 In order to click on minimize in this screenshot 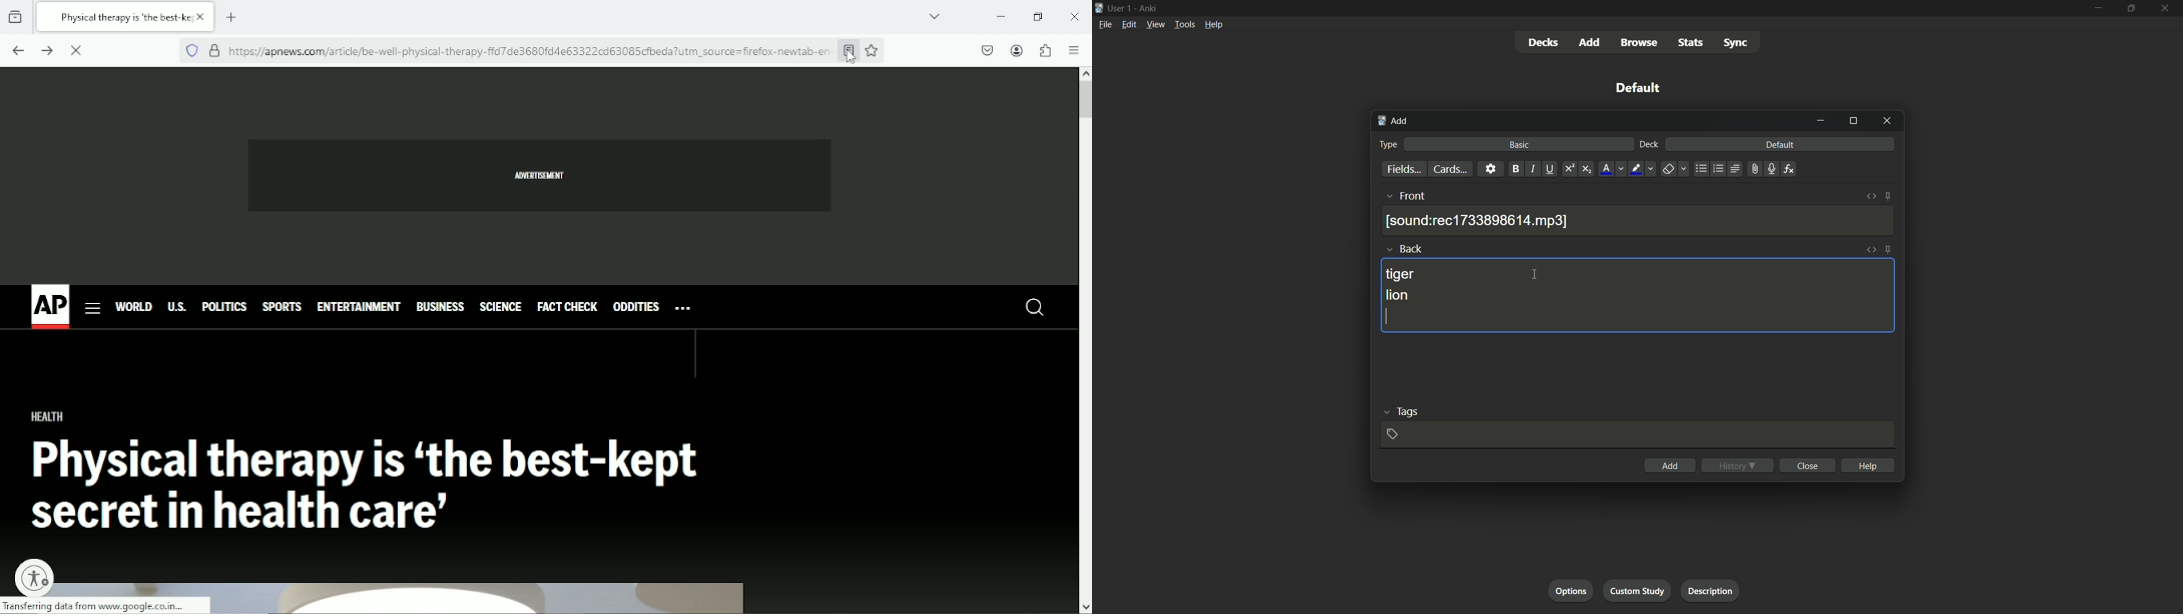, I will do `click(995, 16)`.